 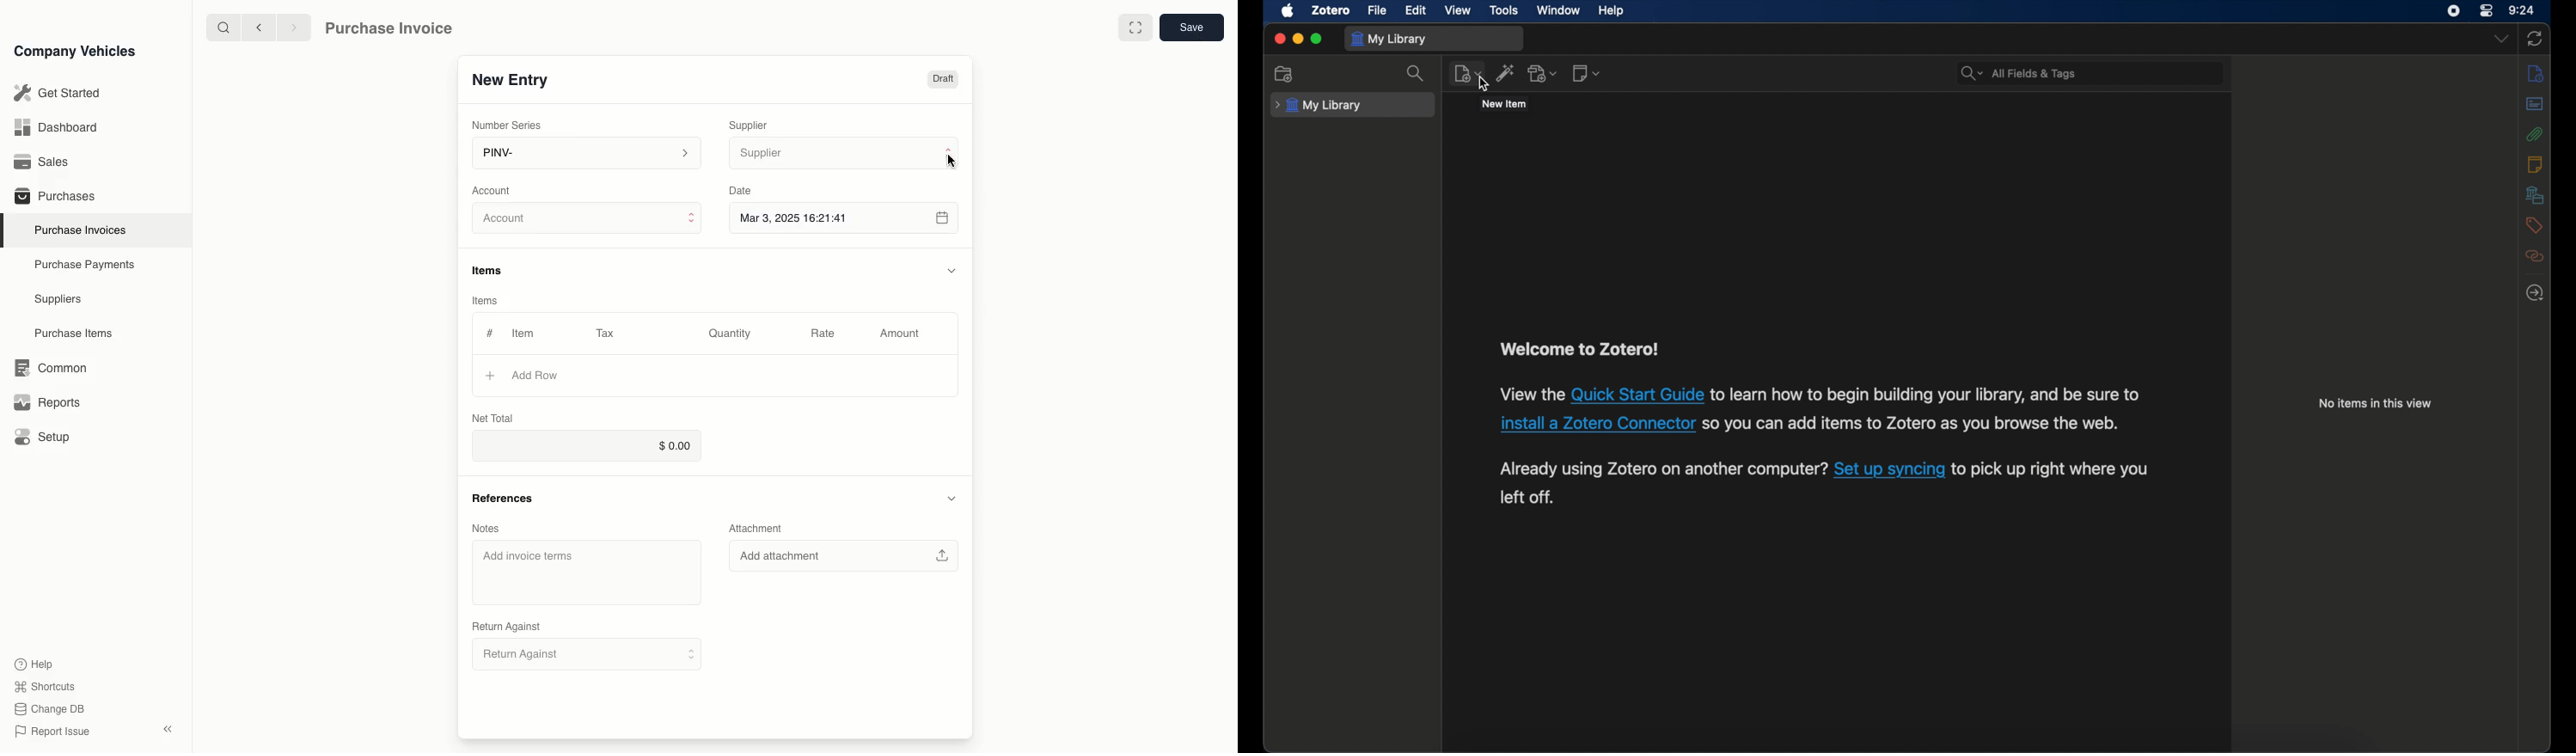 I want to click on Dashboard, so click(x=55, y=127).